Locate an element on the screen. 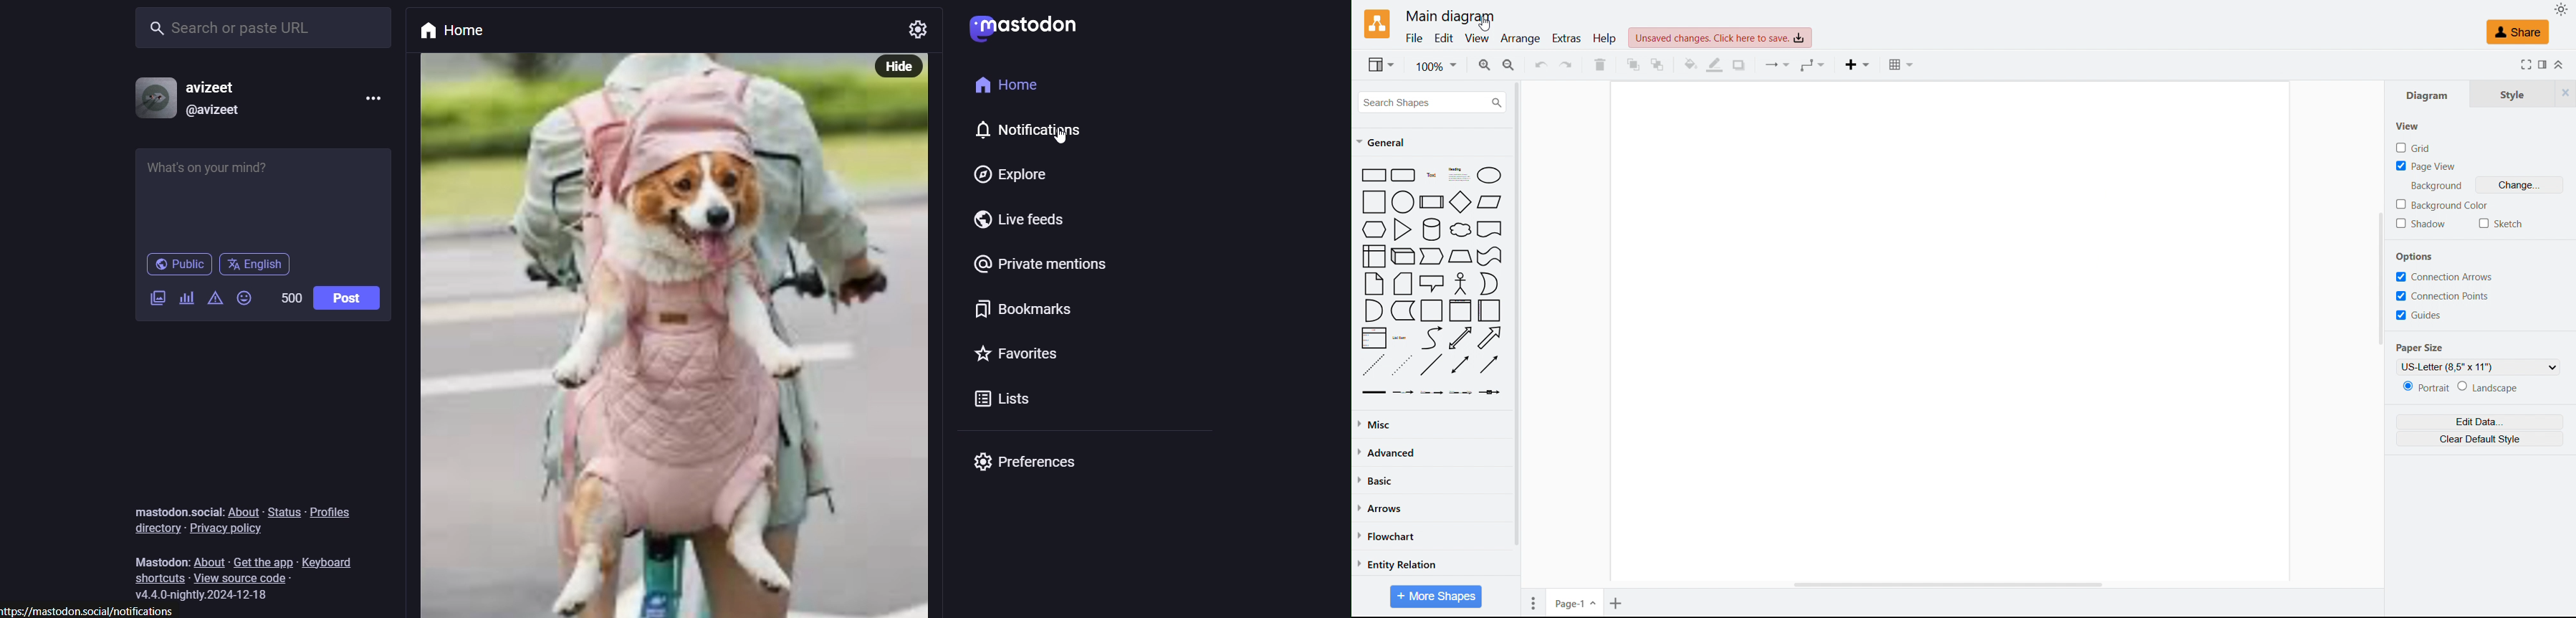 This screenshot has height=644, width=2576. Miscellaneous  is located at coordinates (1378, 425).